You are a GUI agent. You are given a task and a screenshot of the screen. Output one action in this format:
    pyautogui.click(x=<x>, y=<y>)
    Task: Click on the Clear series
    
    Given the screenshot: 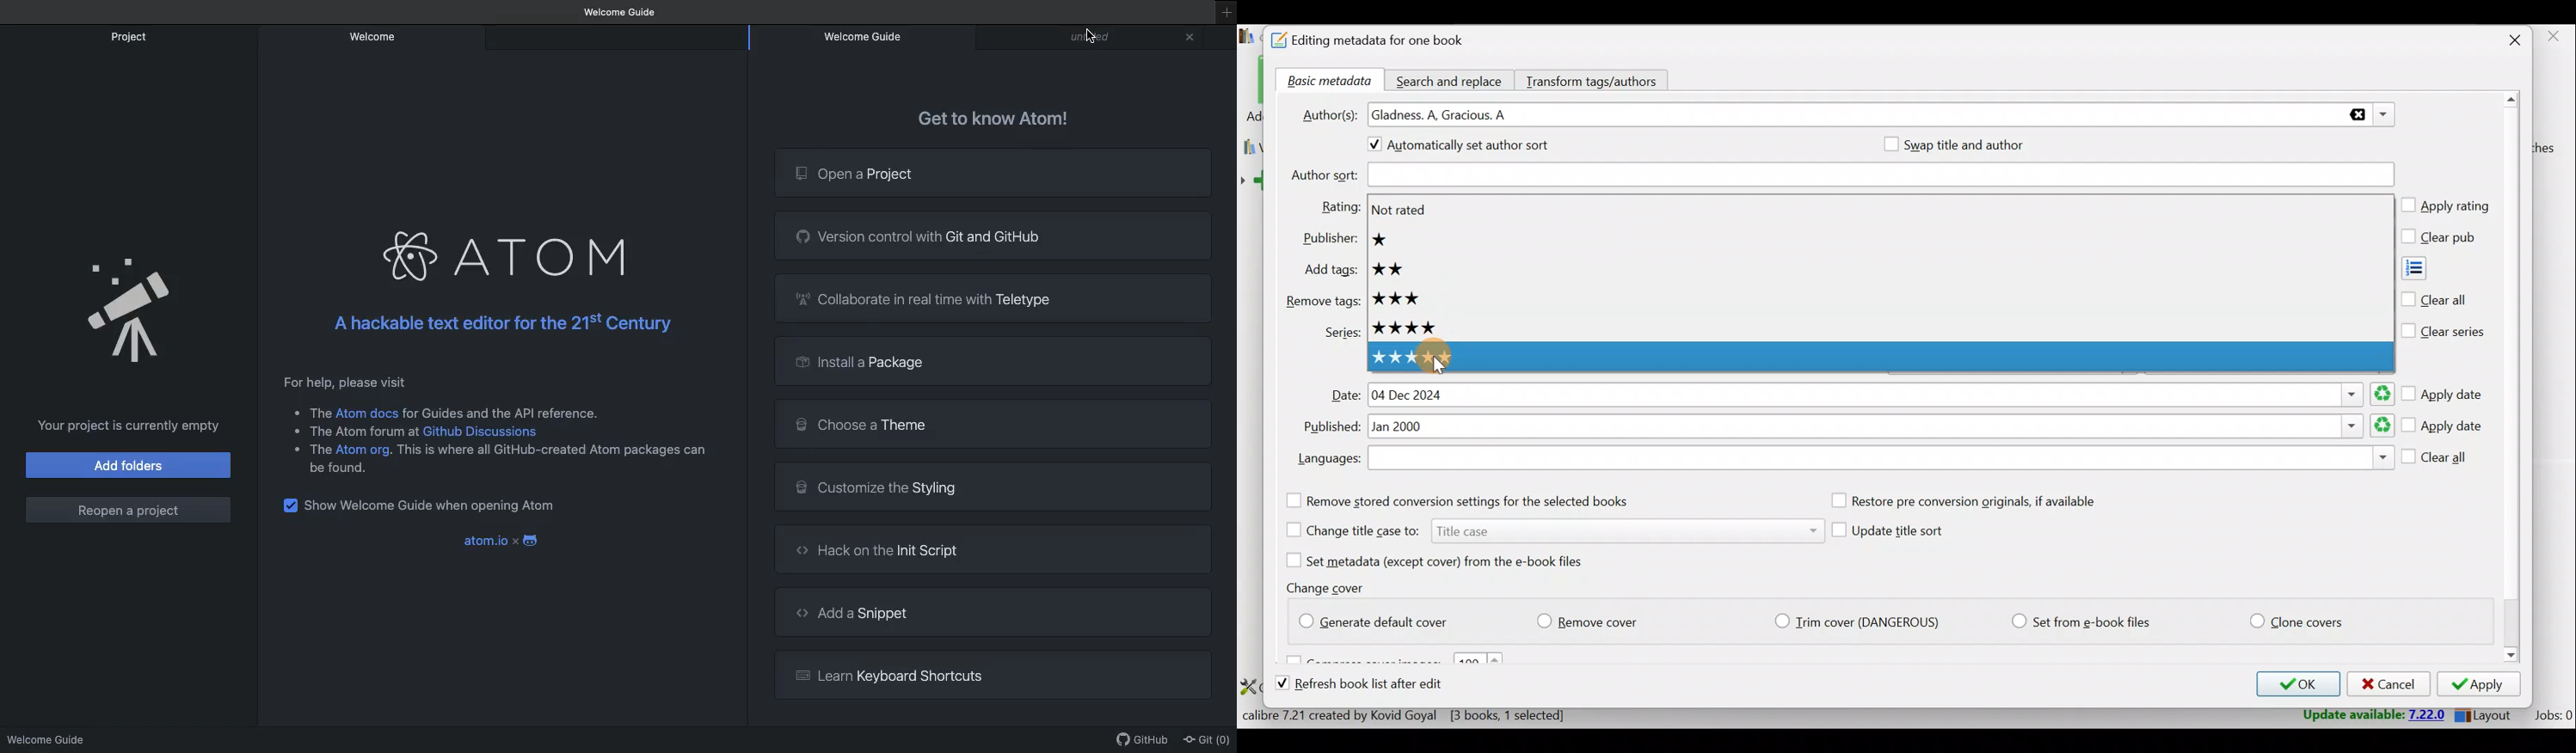 What is the action you would take?
    pyautogui.click(x=2444, y=328)
    